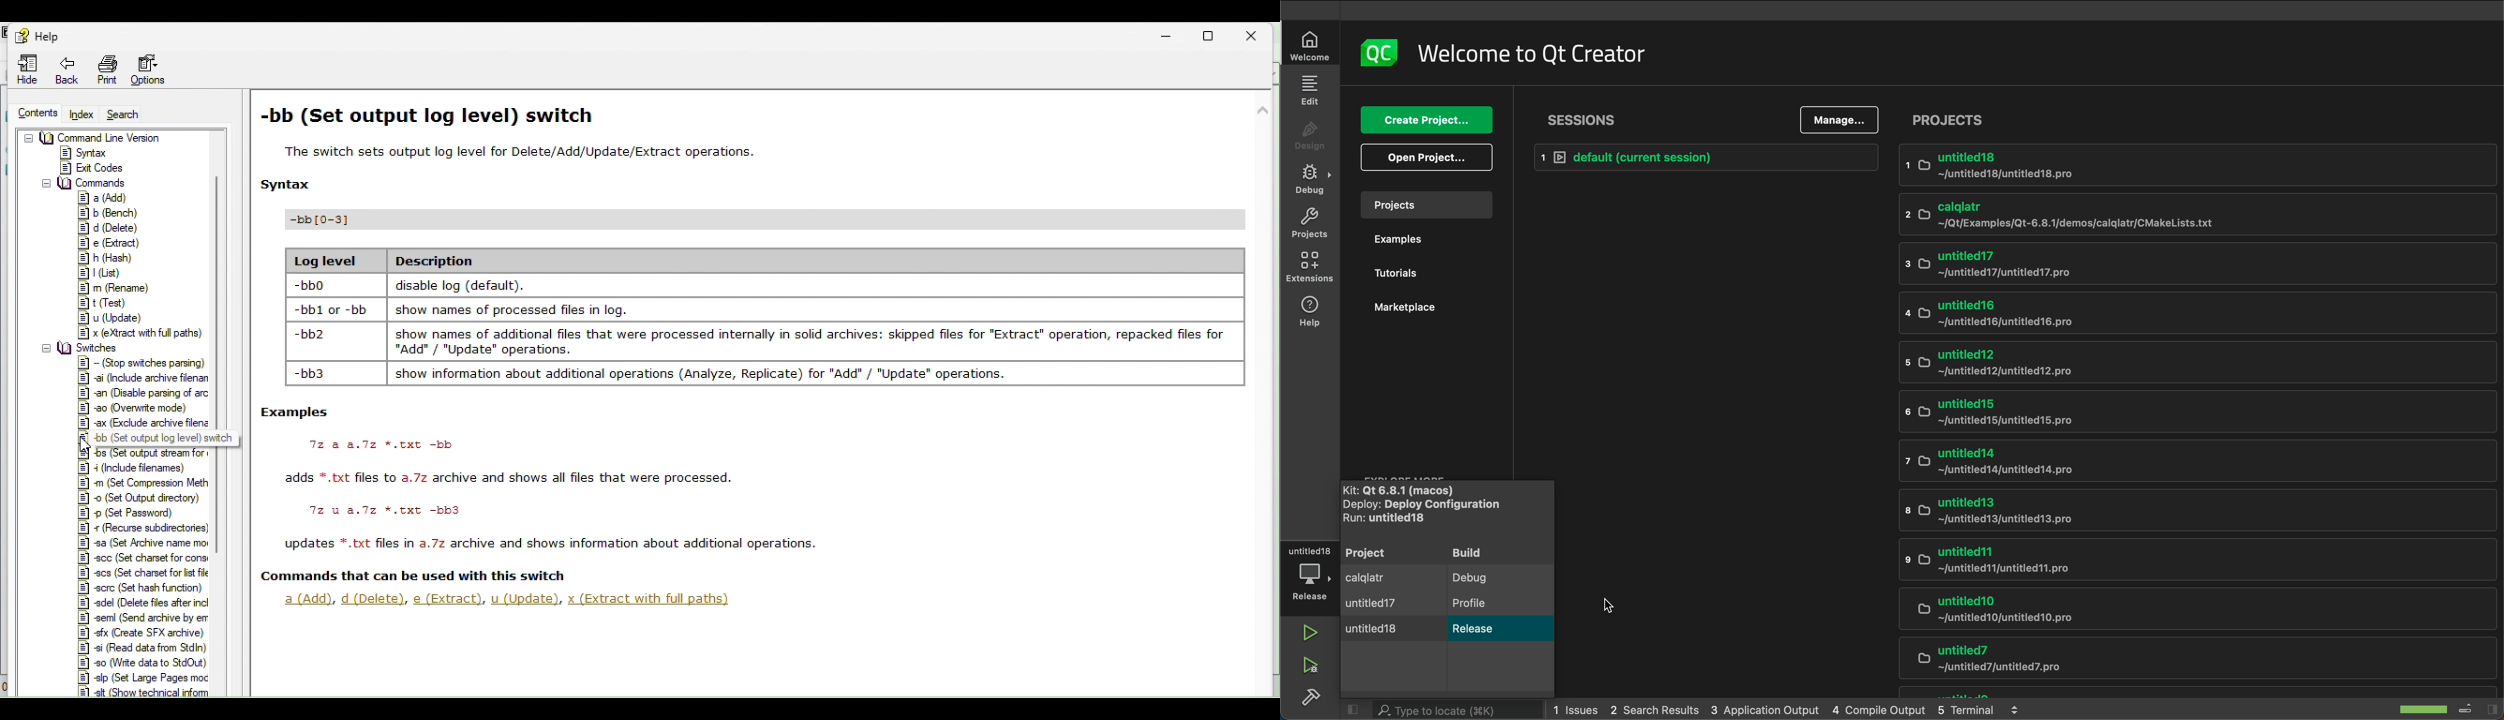 This screenshot has height=728, width=2520. Describe the element at coordinates (1308, 45) in the screenshot. I see `welcome` at that location.